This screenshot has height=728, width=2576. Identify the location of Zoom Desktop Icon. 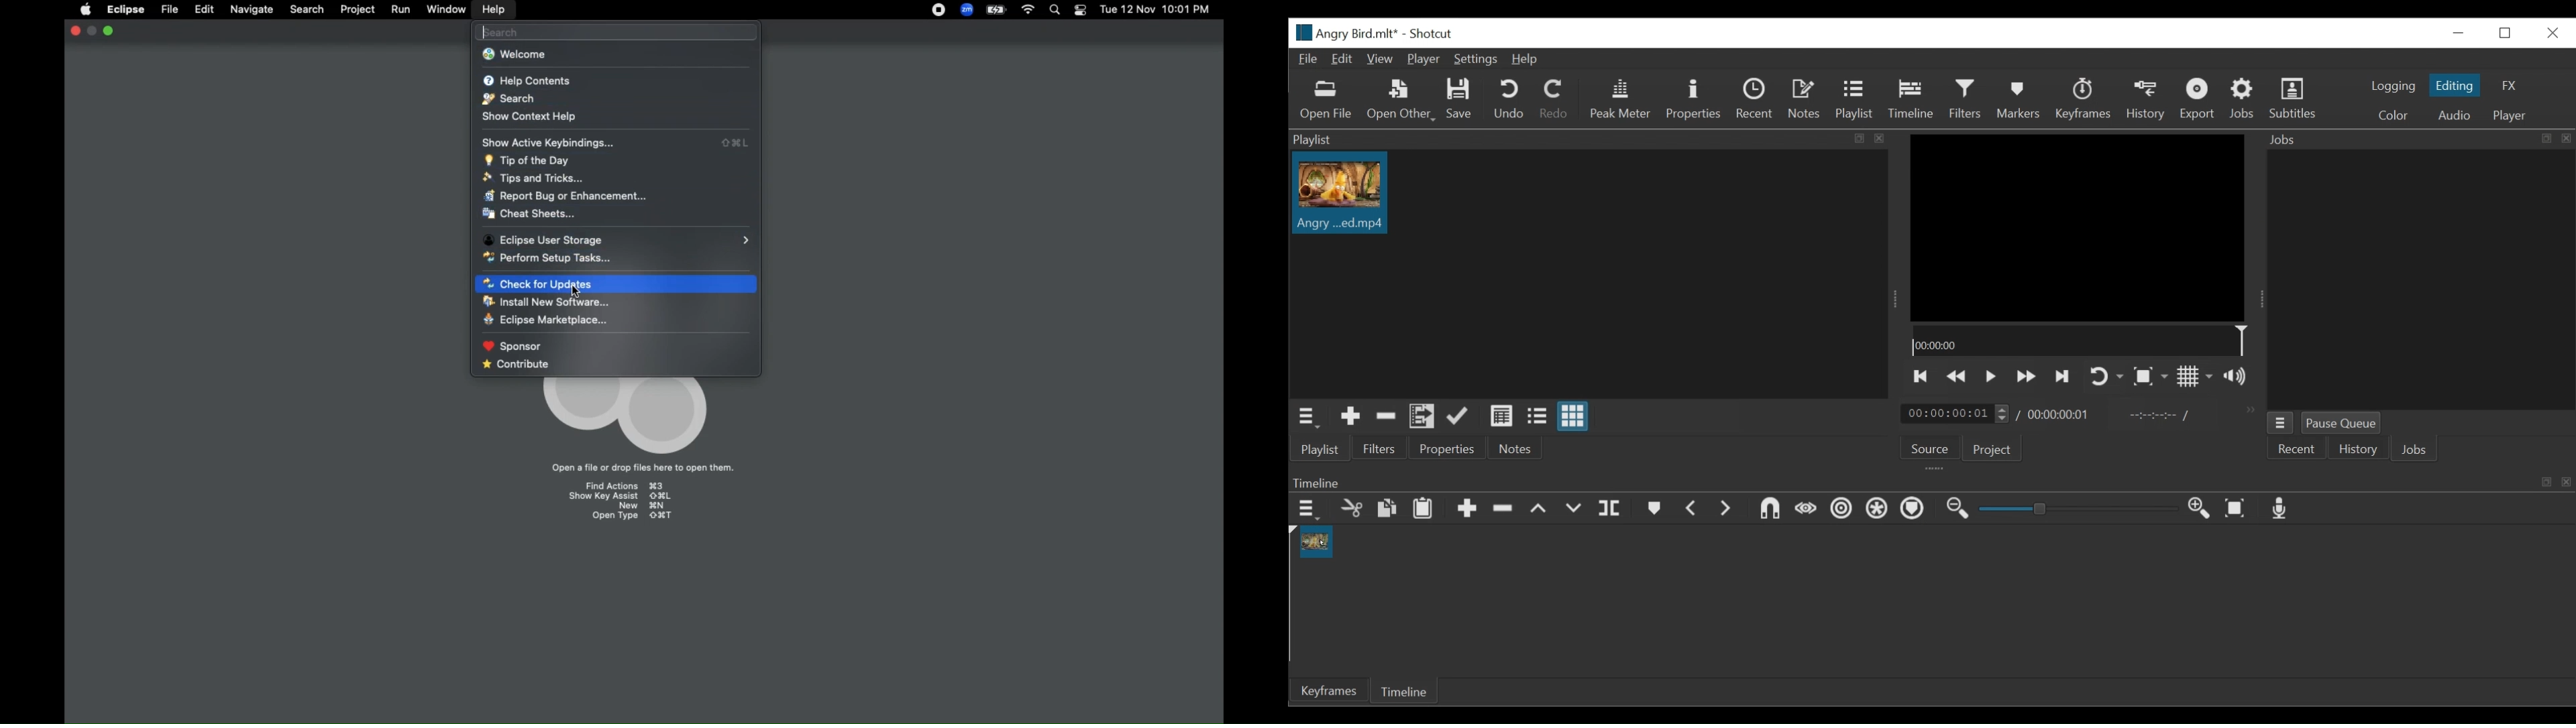
(967, 10).